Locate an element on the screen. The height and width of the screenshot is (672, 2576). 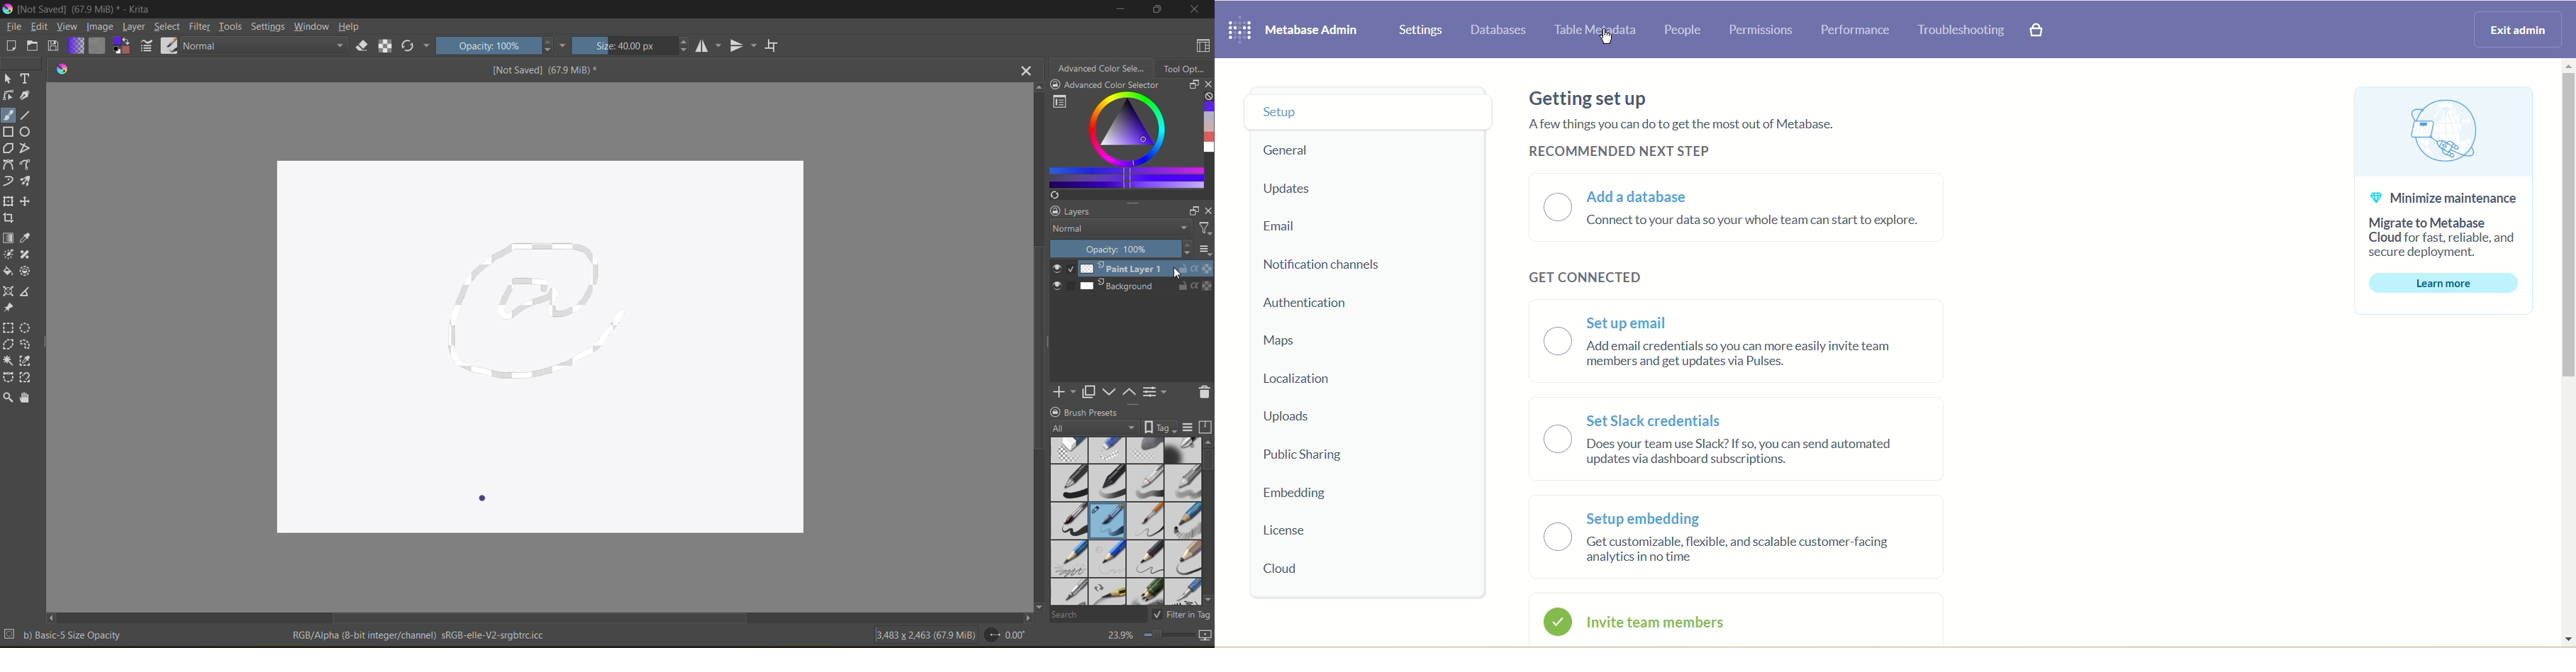
calligraphy is located at coordinates (1184, 592).